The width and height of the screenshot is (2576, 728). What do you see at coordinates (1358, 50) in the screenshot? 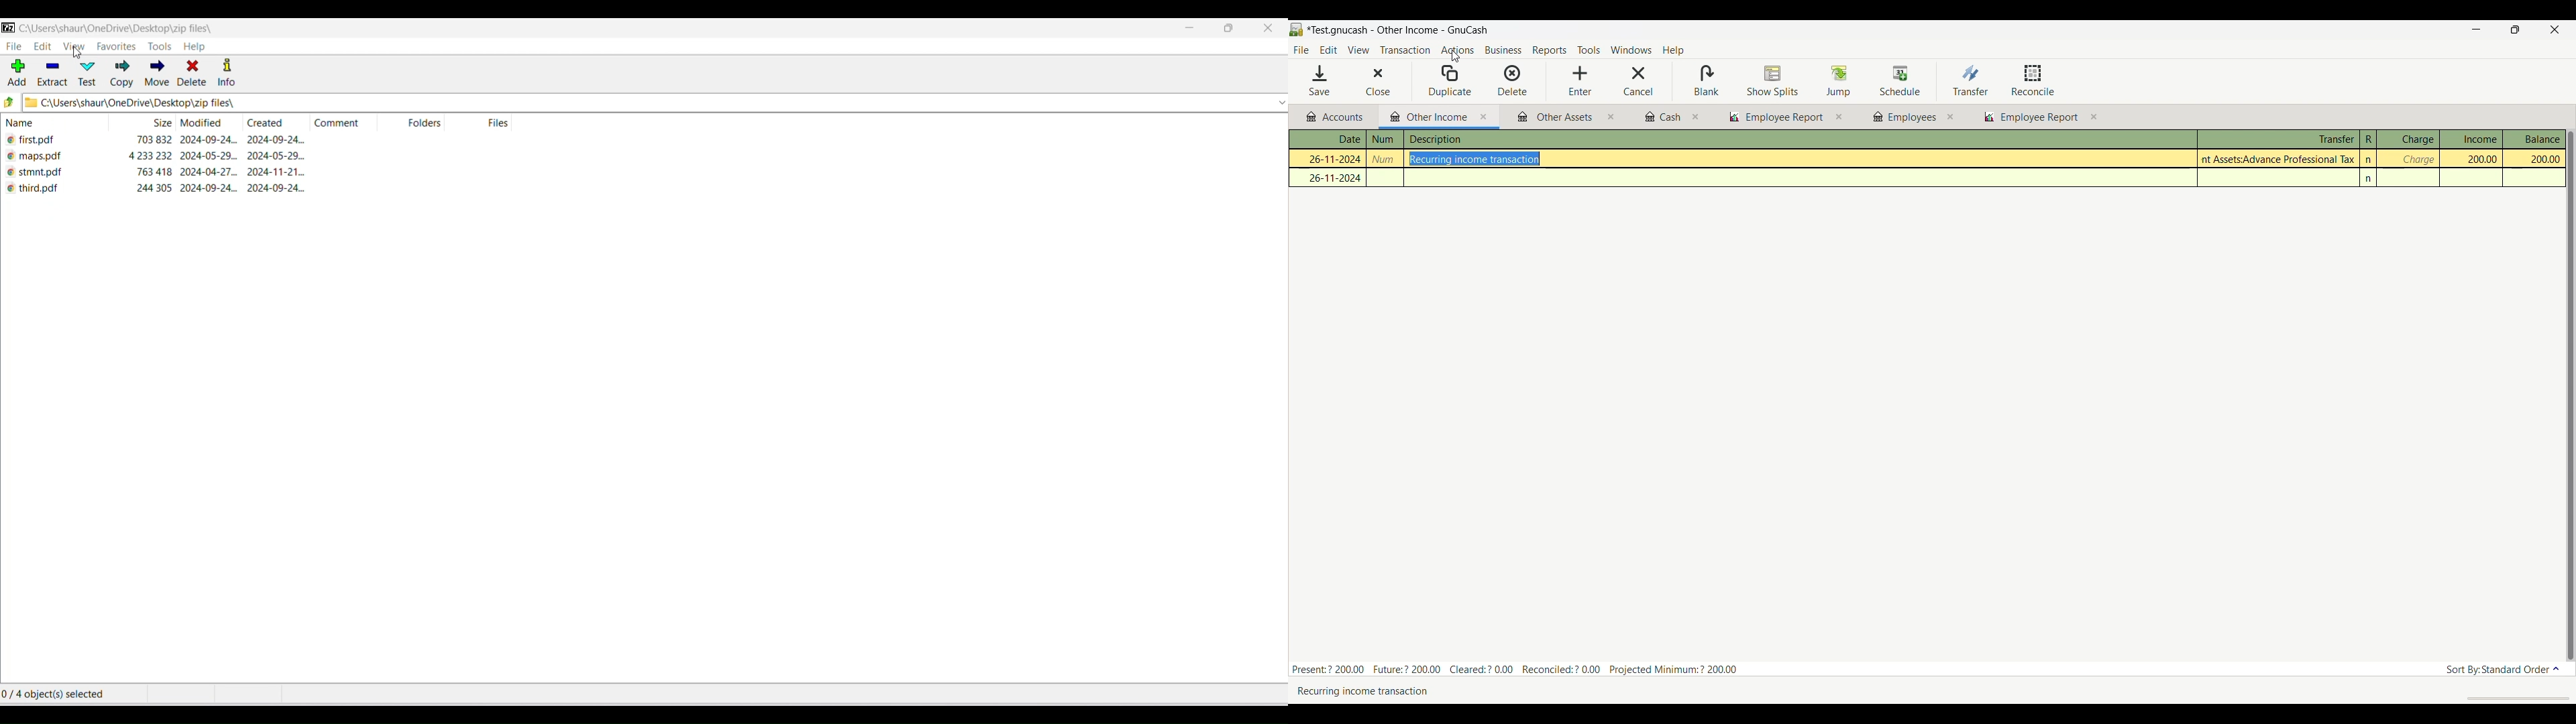
I see `View menu` at bounding box center [1358, 50].